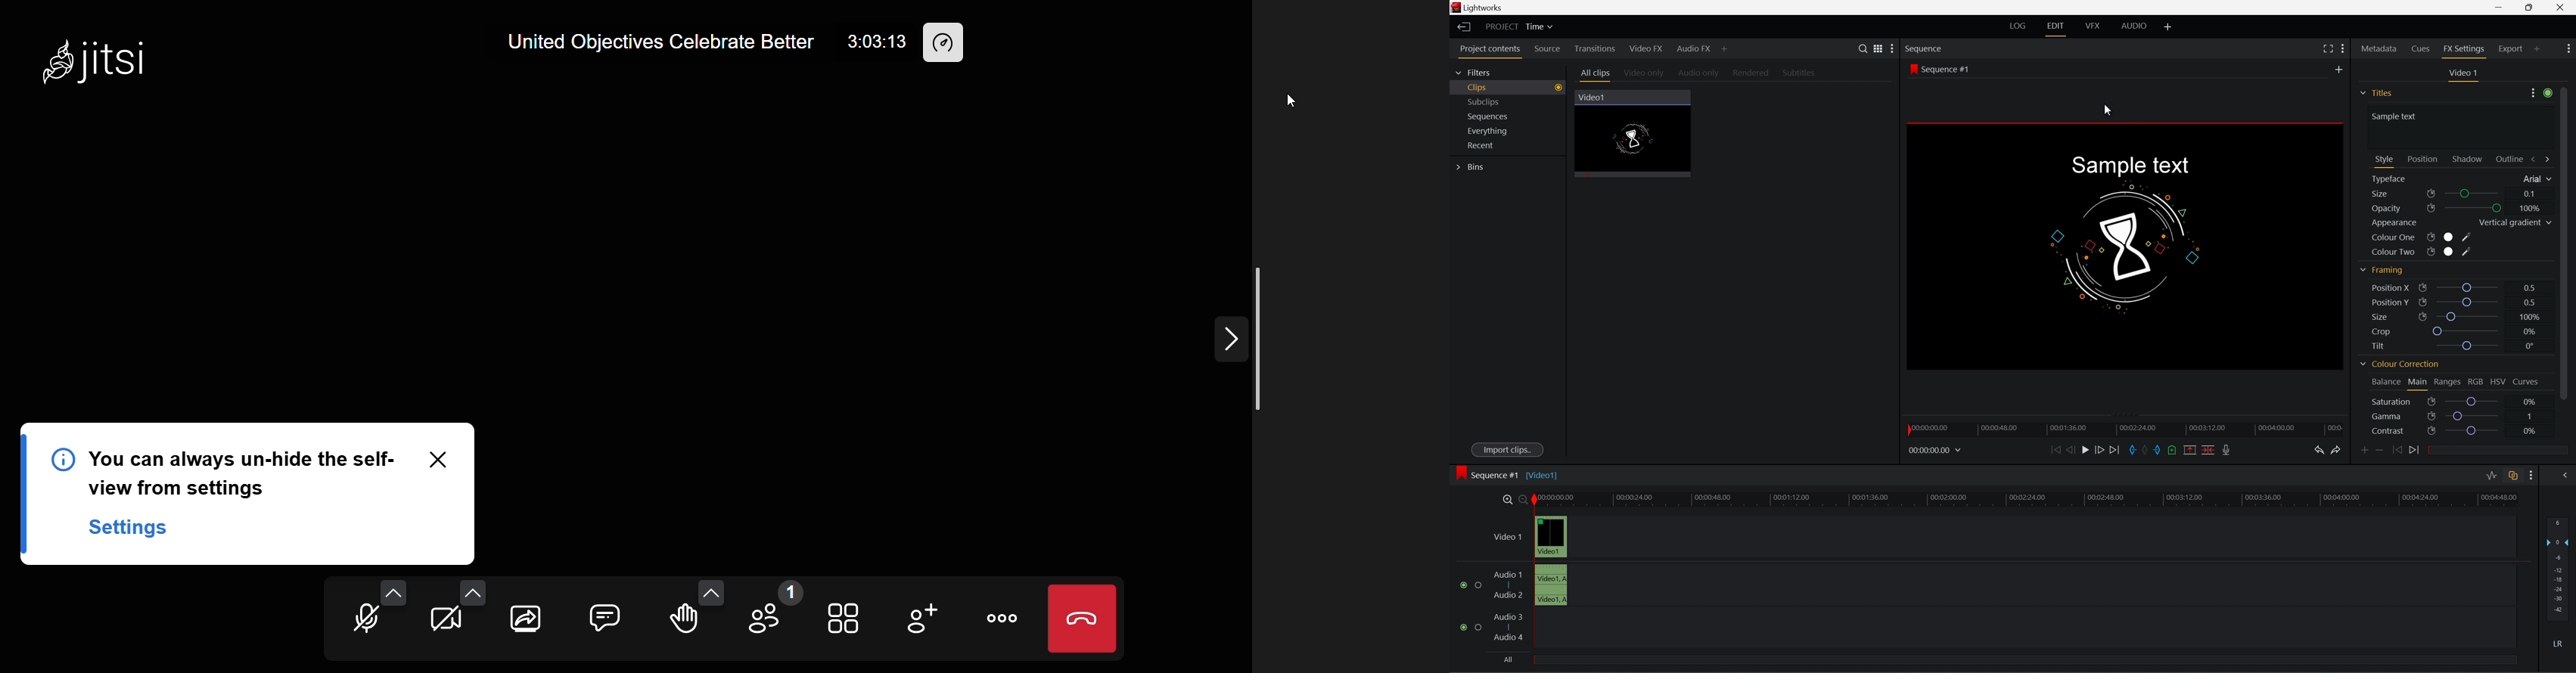  Describe the element at coordinates (2056, 450) in the screenshot. I see `move backward` at that location.